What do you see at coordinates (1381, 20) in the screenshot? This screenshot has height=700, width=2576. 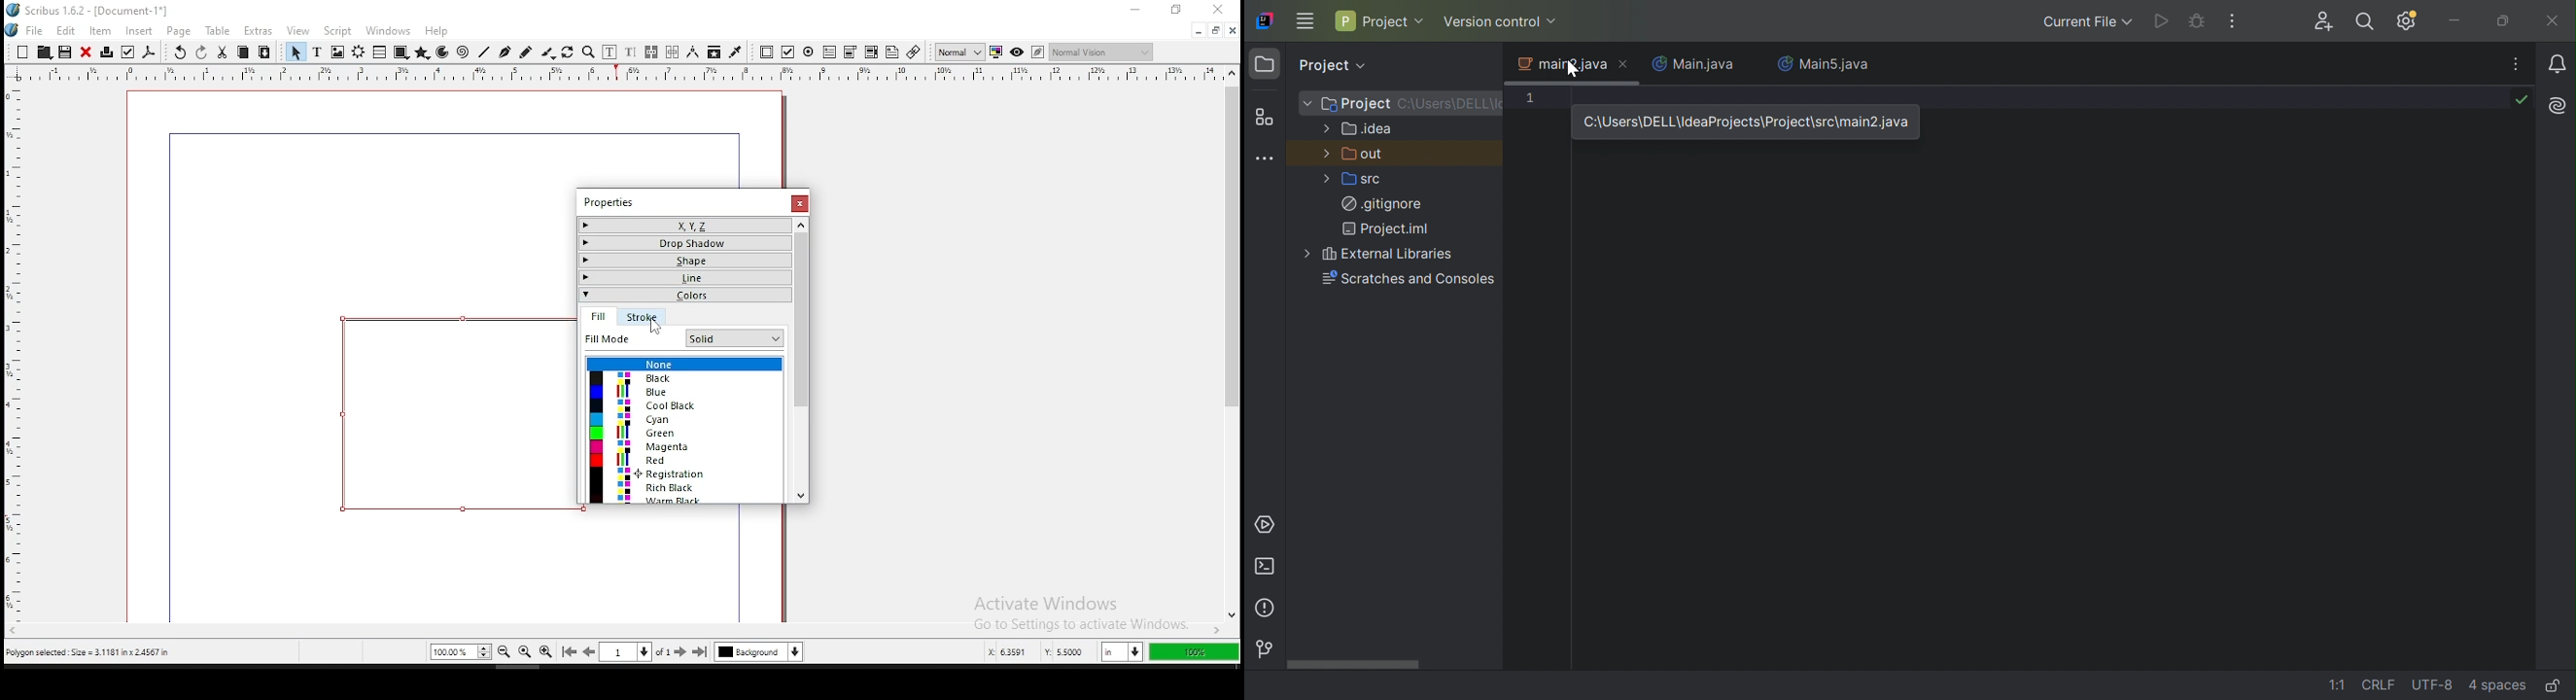 I see `Project` at bounding box center [1381, 20].